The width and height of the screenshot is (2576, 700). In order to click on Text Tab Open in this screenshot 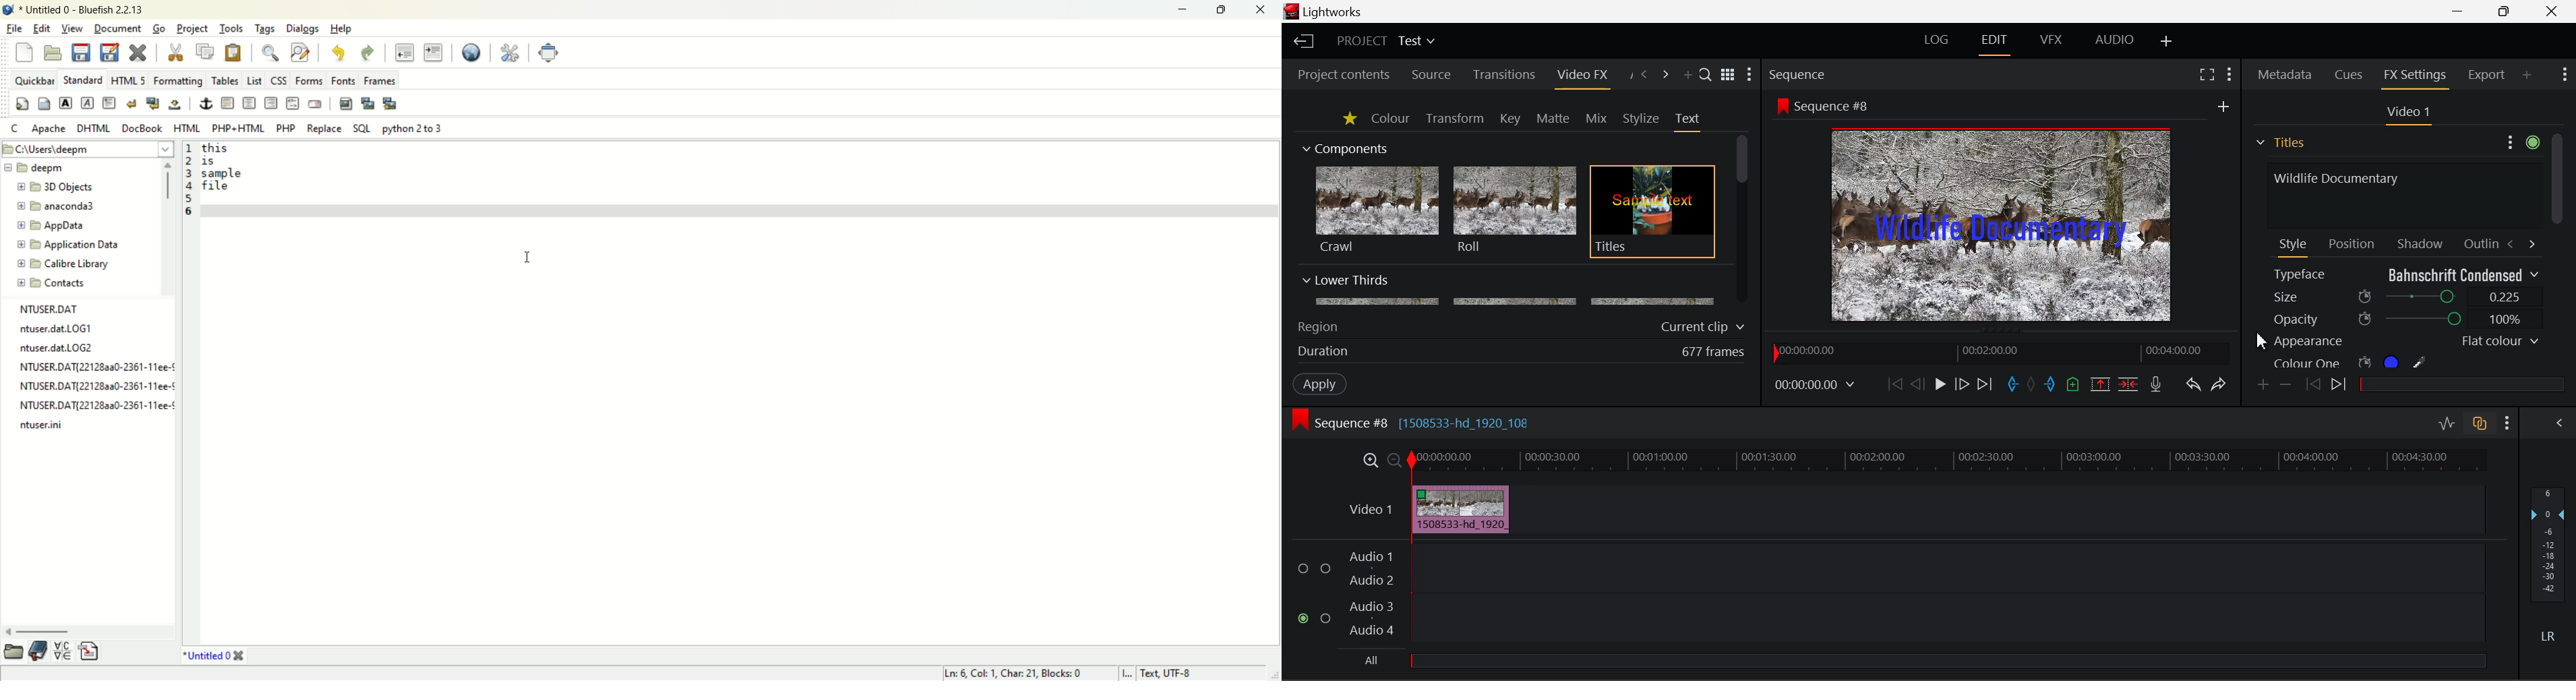, I will do `click(1691, 121)`.